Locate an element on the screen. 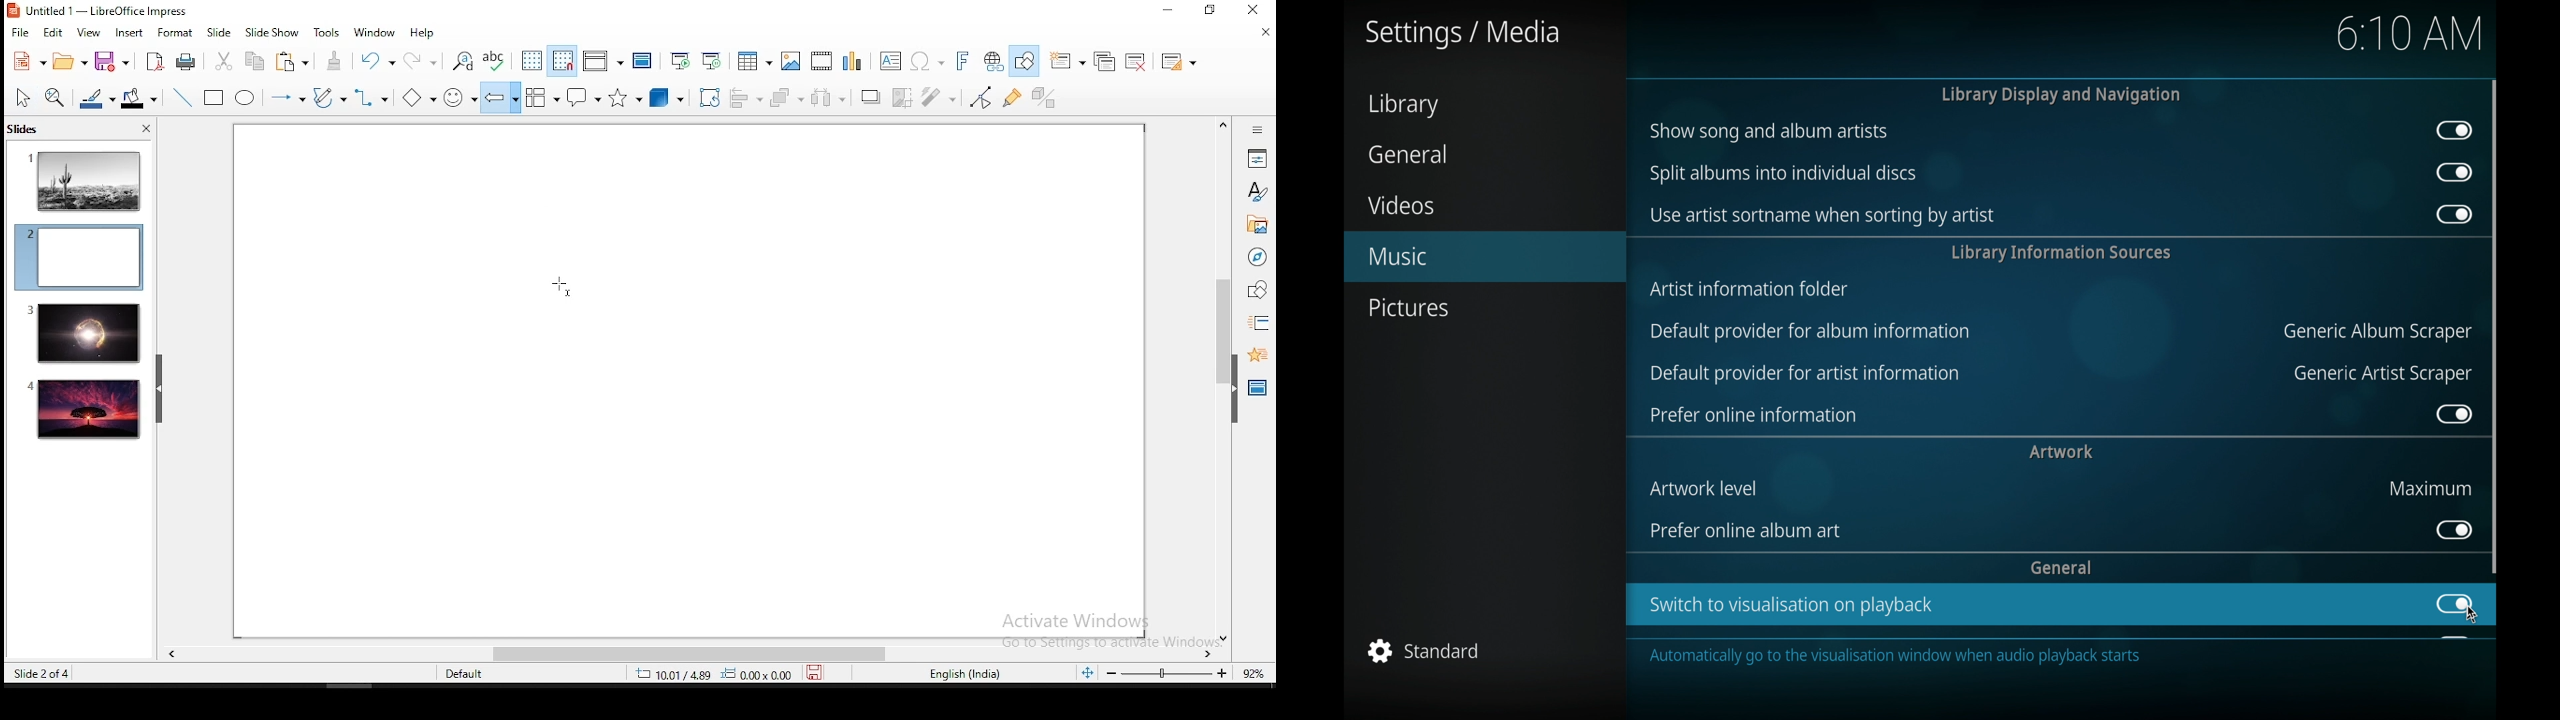 Image resolution: width=2576 pixels, height=728 pixels. show song is located at coordinates (1769, 131).